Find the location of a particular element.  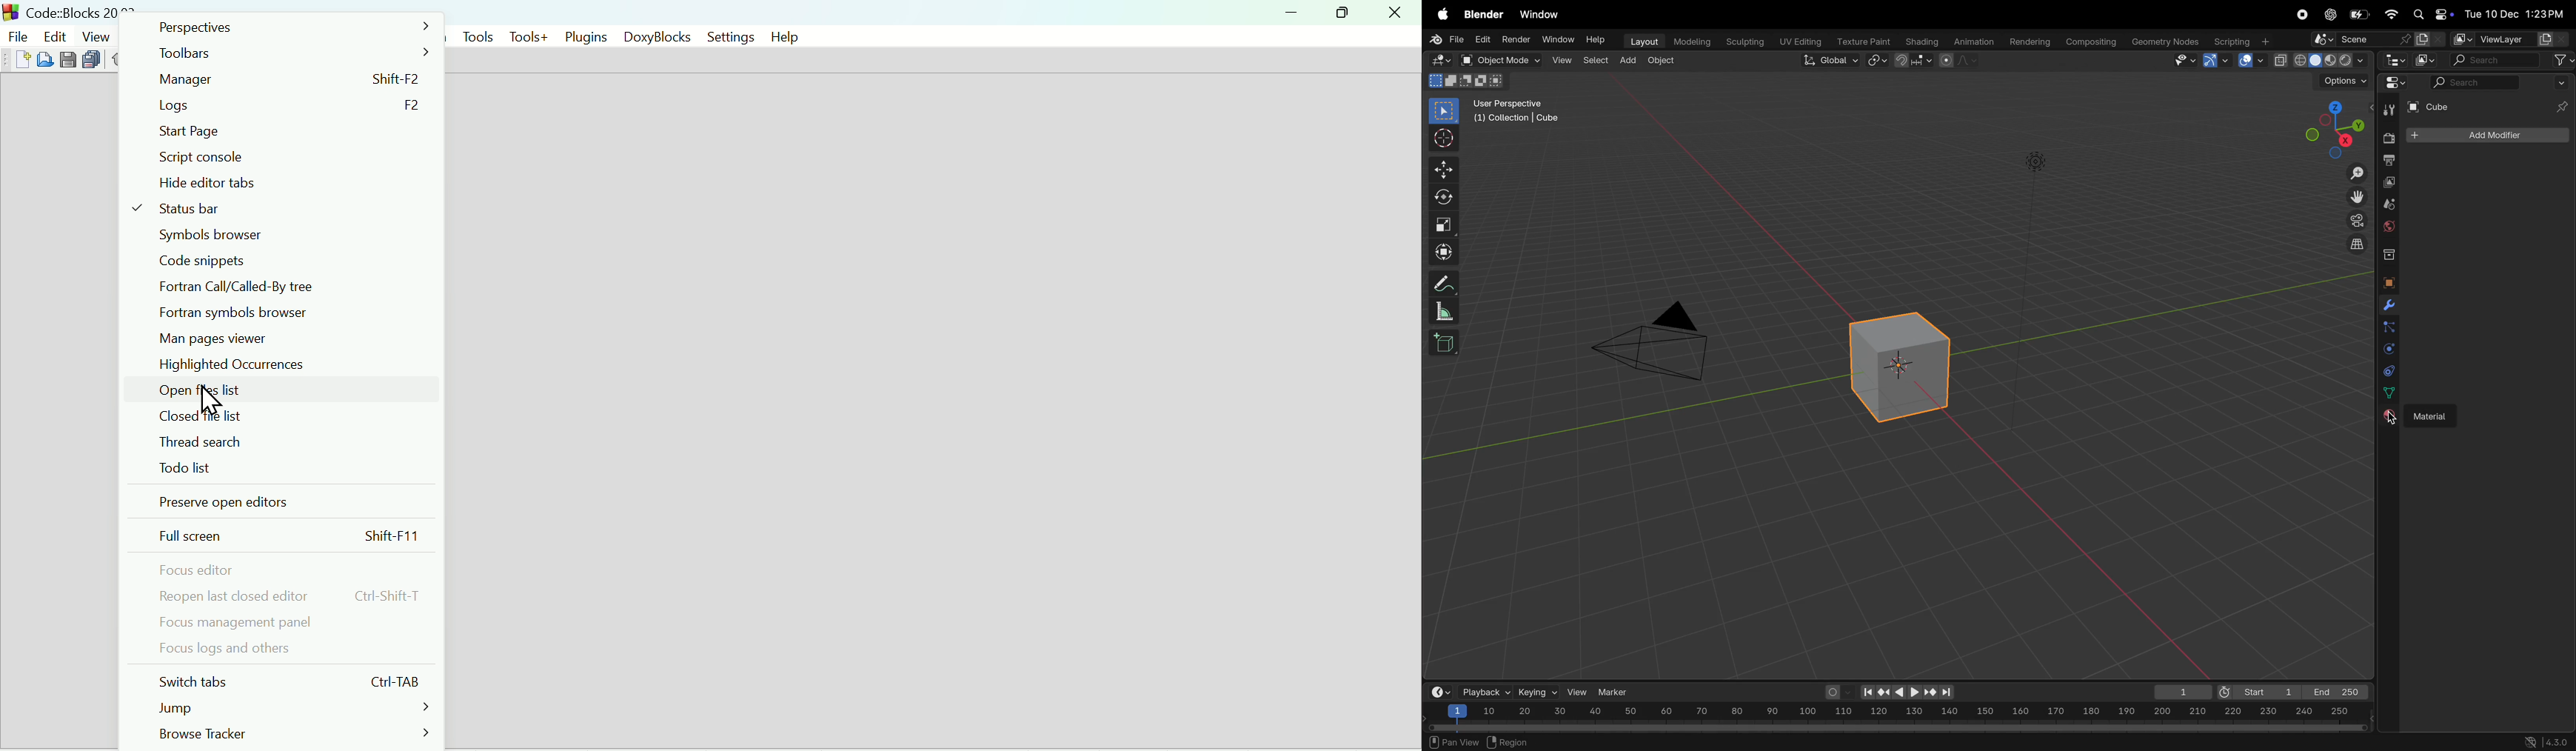

Uv editing is located at coordinates (1797, 40).